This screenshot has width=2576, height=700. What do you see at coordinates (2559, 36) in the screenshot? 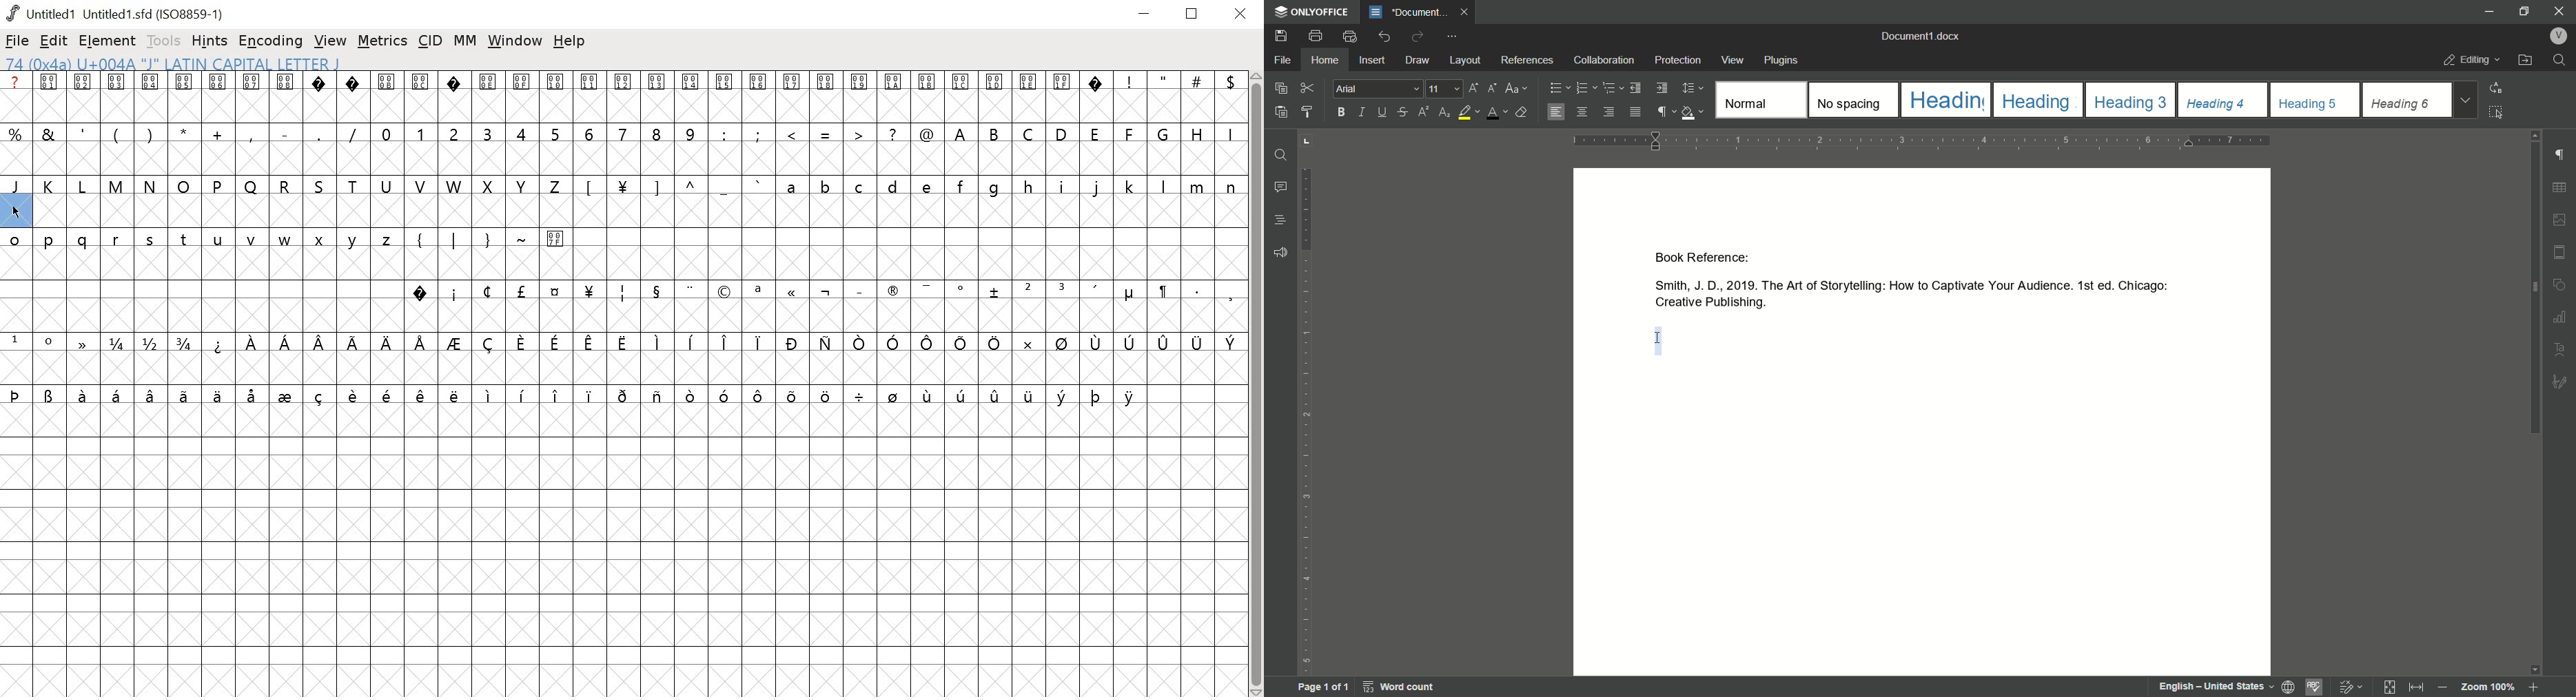
I see `username logo` at bounding box center [2559, 36].